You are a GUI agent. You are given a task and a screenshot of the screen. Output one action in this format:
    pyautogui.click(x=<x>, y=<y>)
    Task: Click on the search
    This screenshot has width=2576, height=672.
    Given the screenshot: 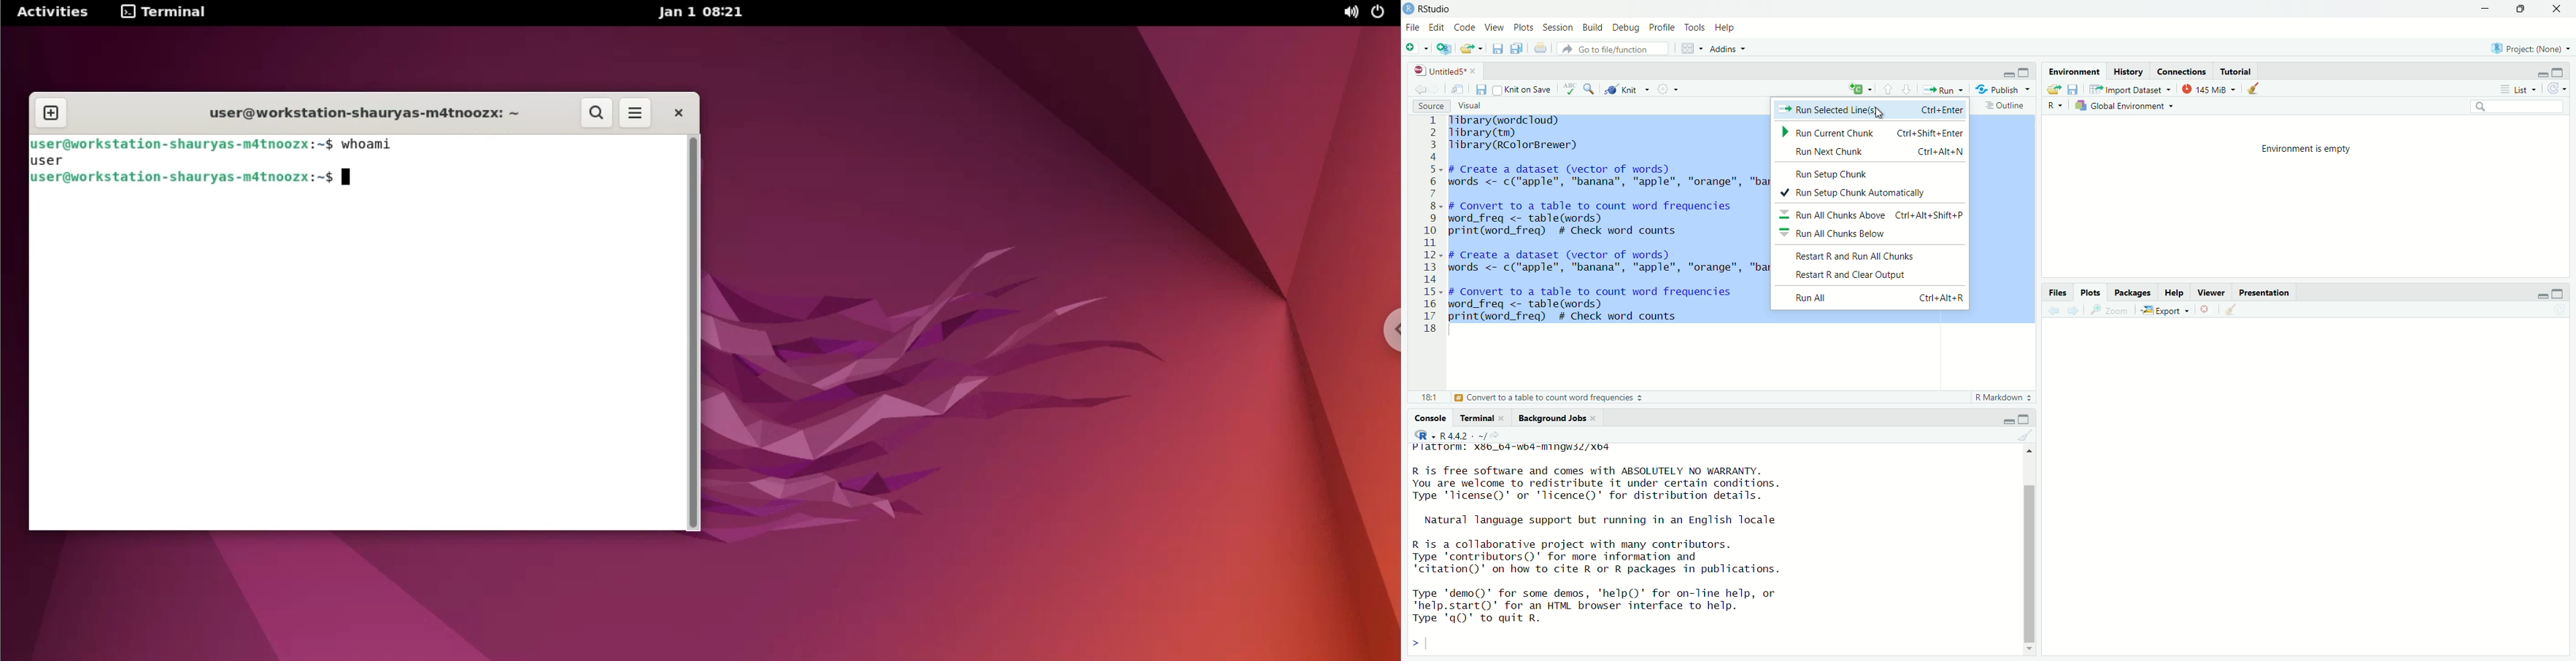 What is the action you would take?
    pyautogui.click(x=598, y=114)
    